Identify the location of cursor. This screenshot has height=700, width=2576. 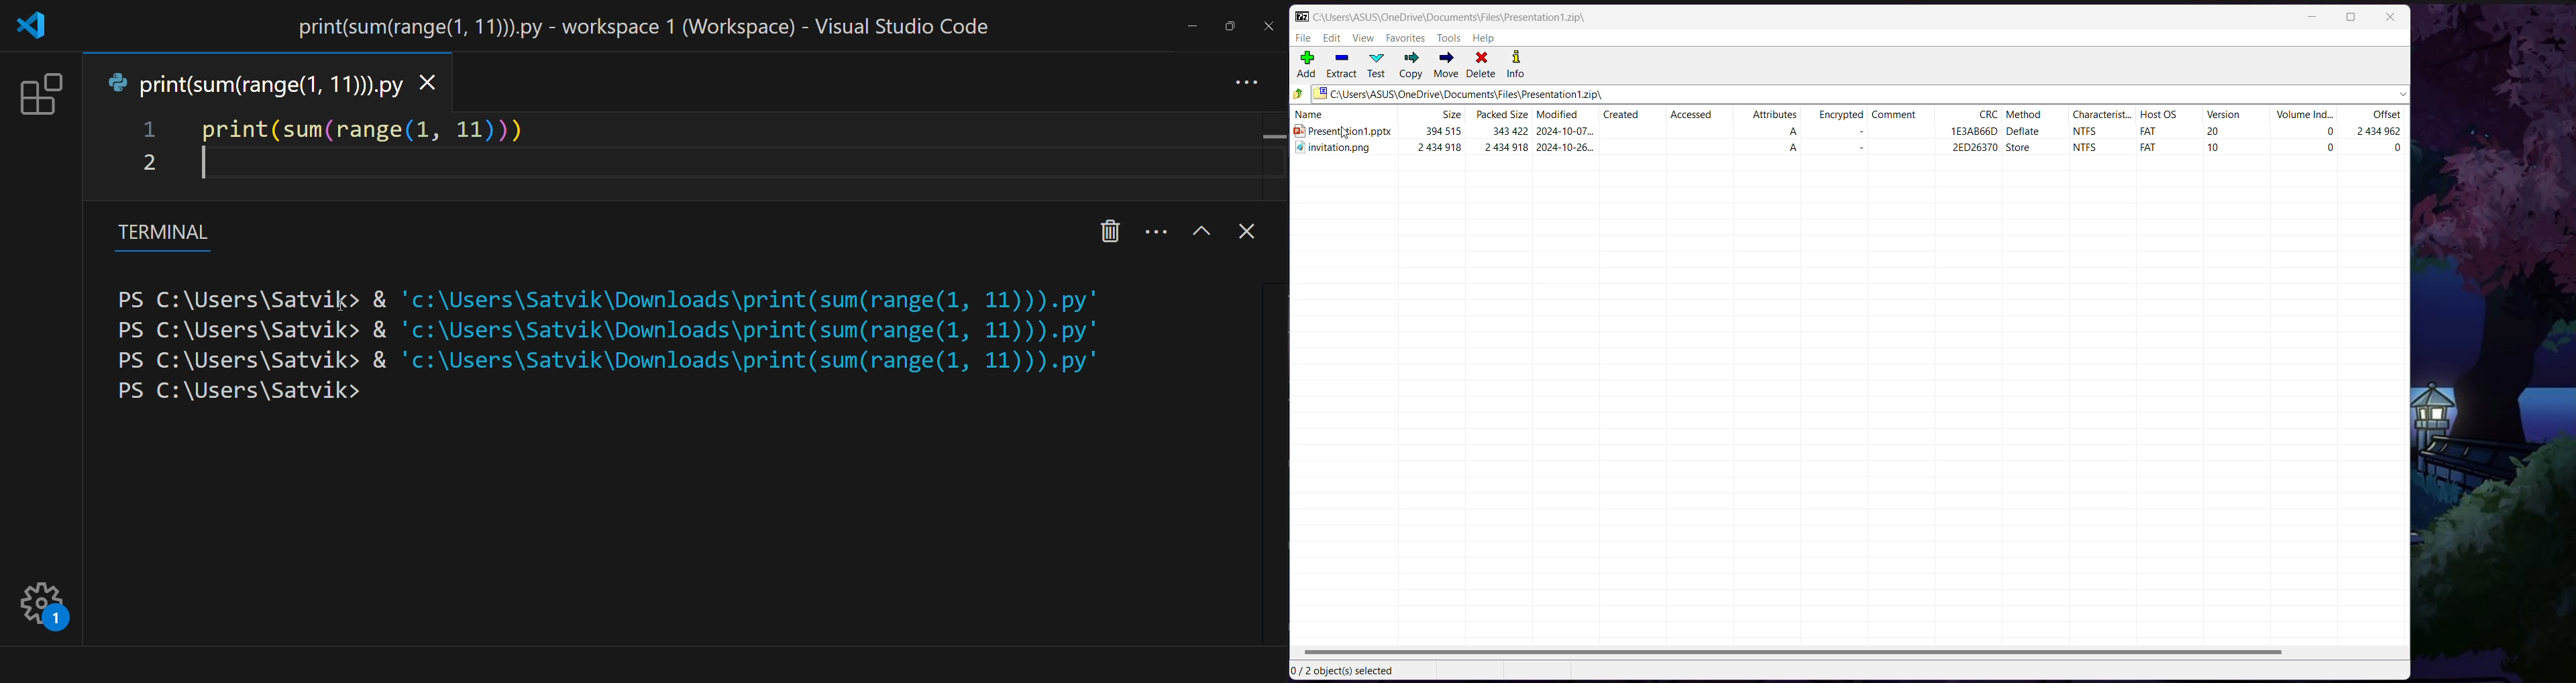
(340, 303).